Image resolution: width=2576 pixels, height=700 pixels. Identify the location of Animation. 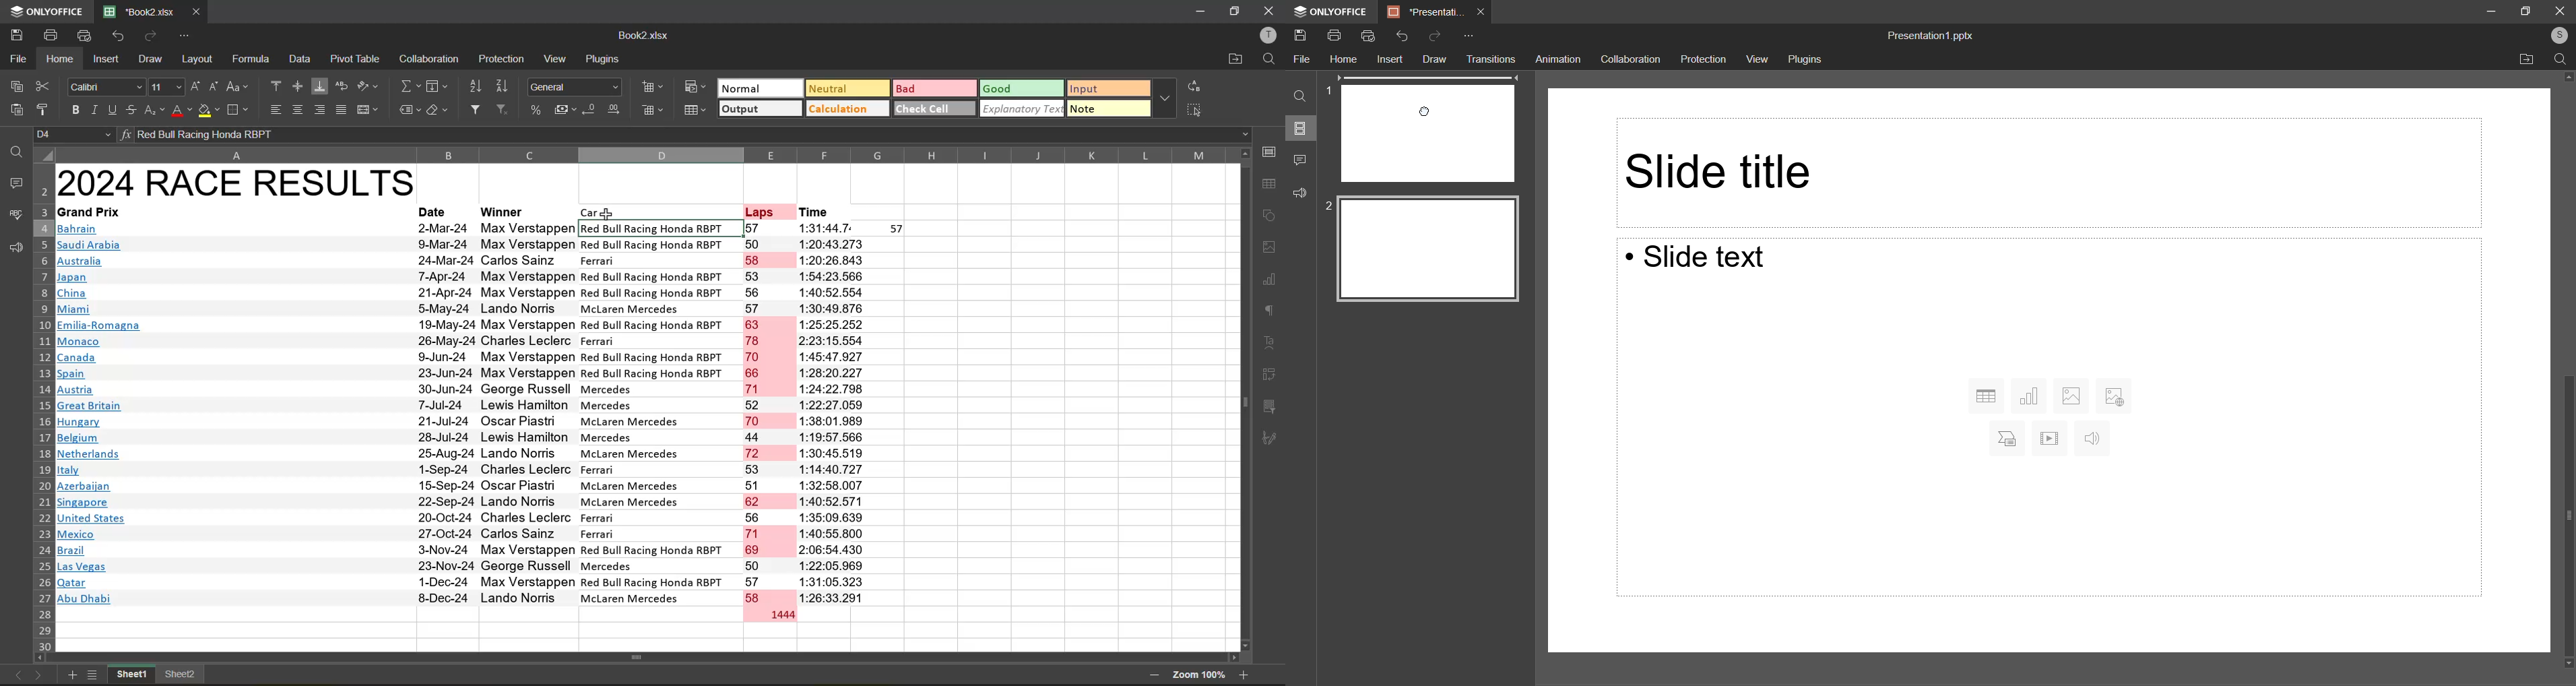
(1559, 59).